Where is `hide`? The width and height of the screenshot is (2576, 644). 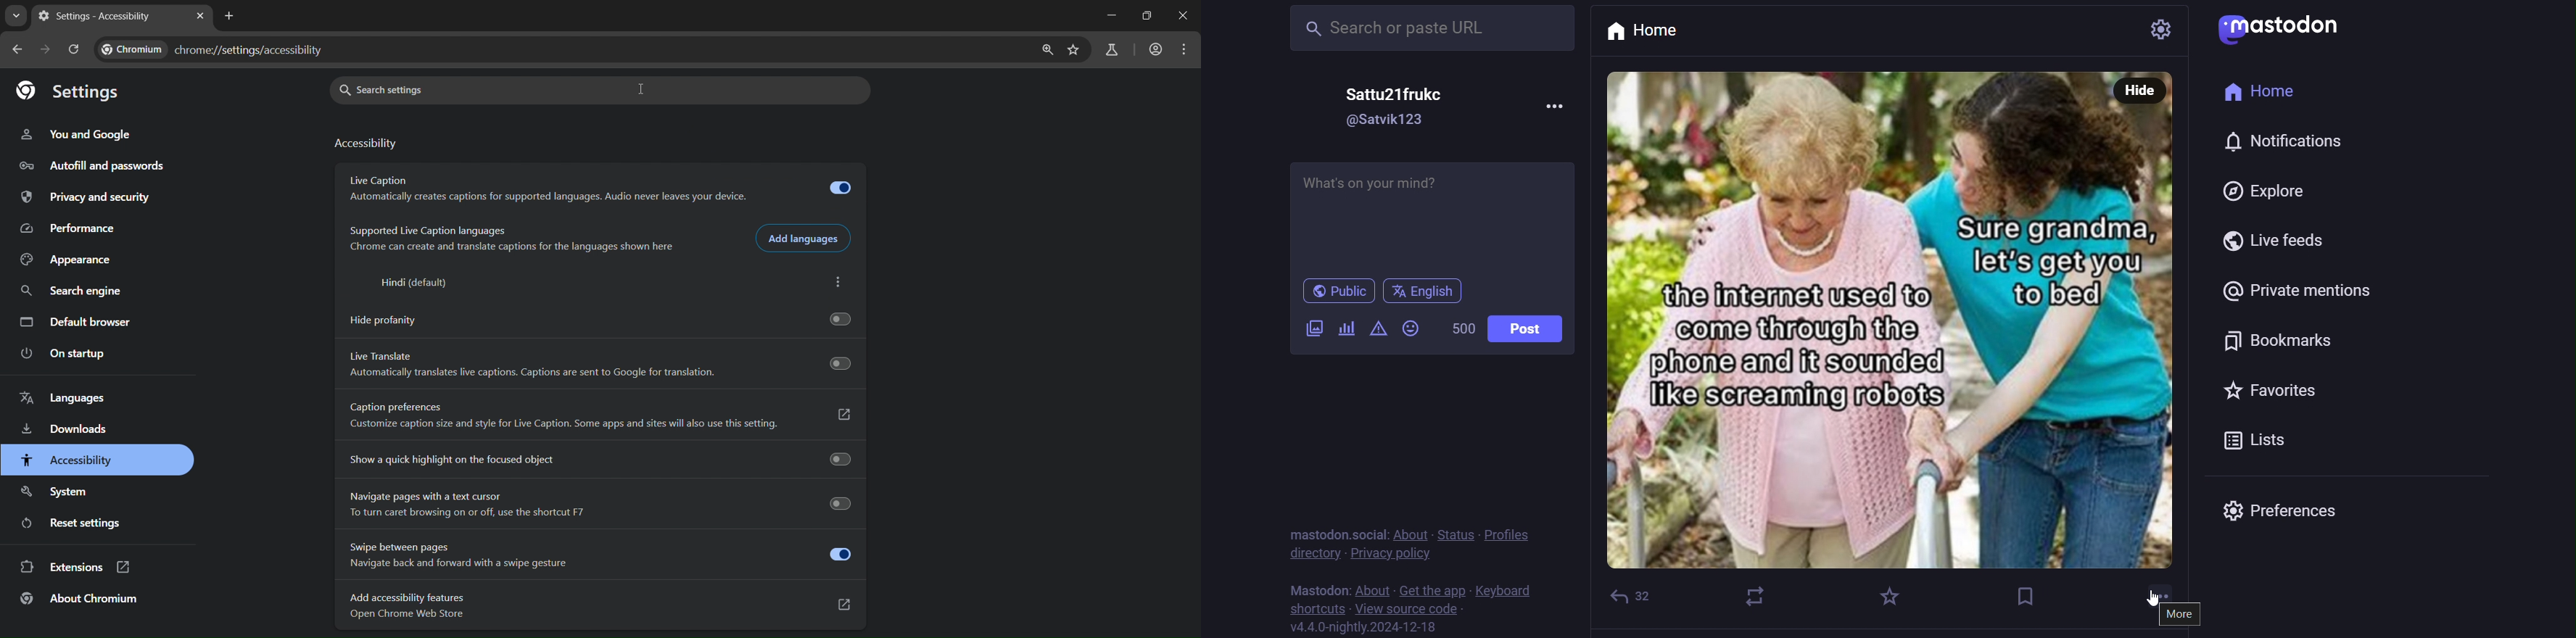 hide is located at coordinates (2140, 91).